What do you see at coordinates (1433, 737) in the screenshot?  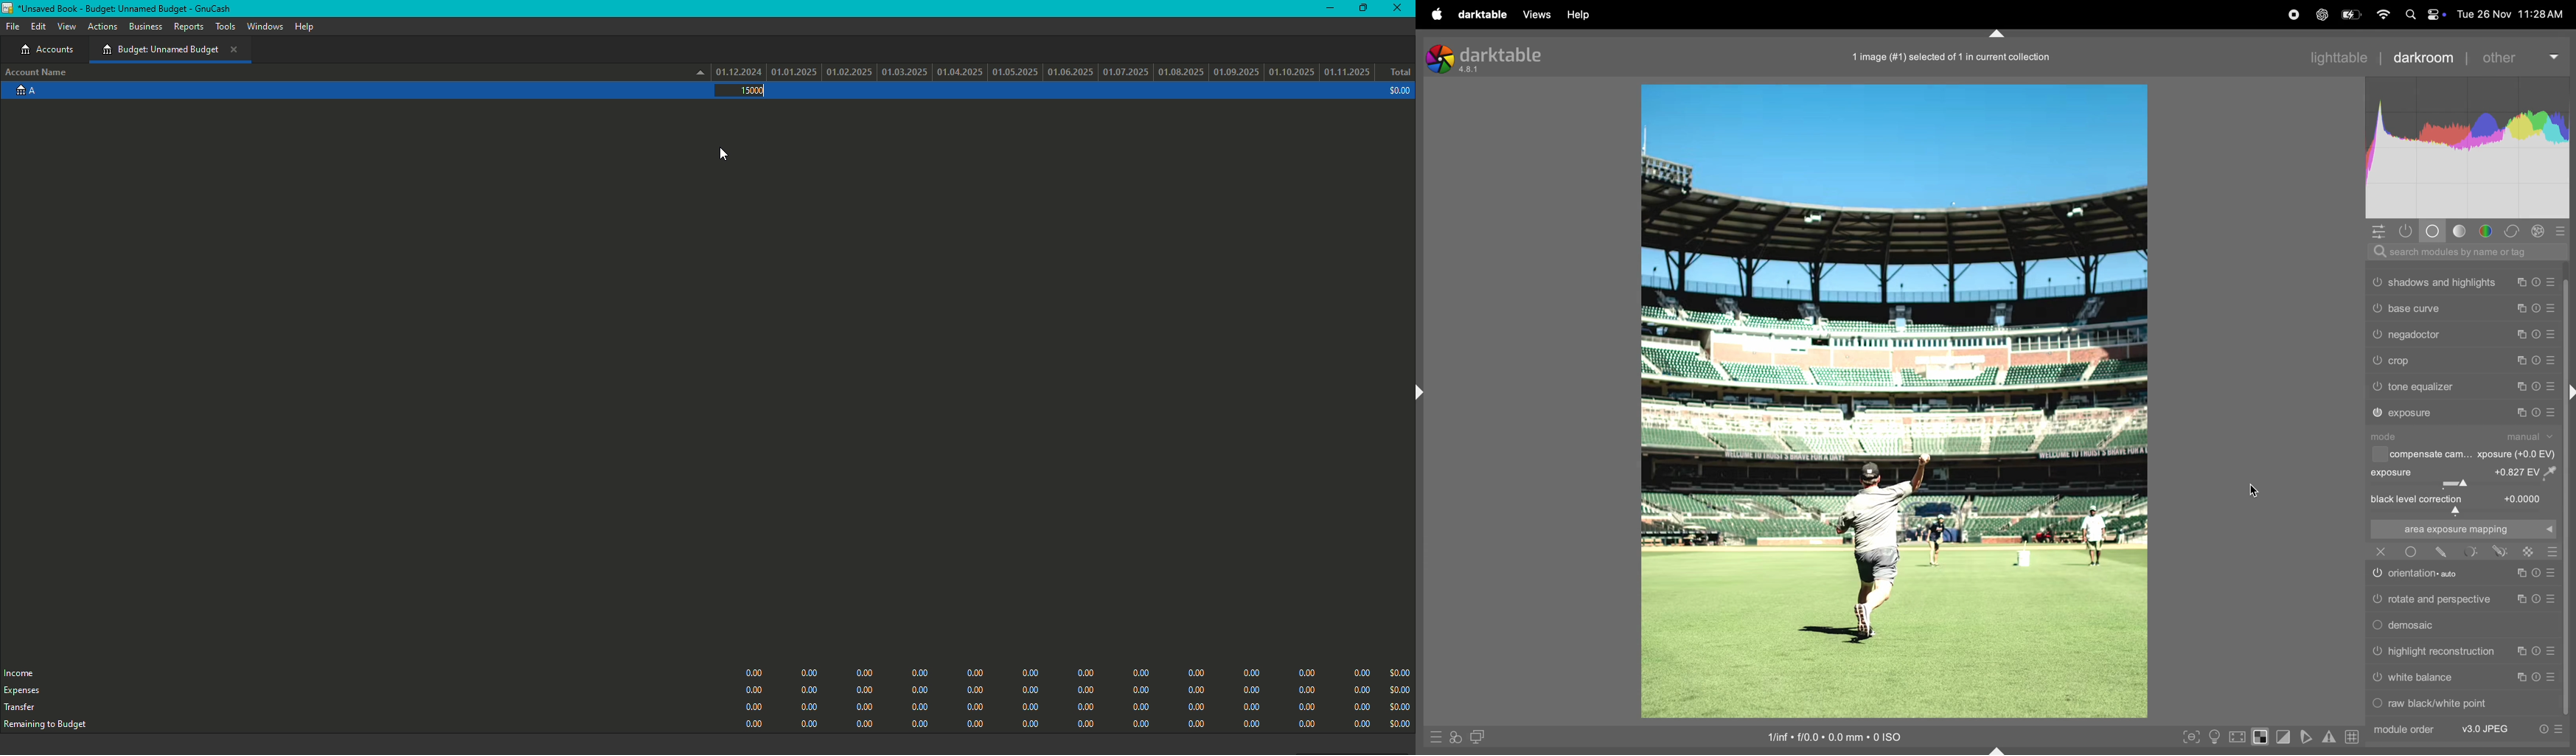 I see `quick acess to presets` at bounding box center [1433, 737].